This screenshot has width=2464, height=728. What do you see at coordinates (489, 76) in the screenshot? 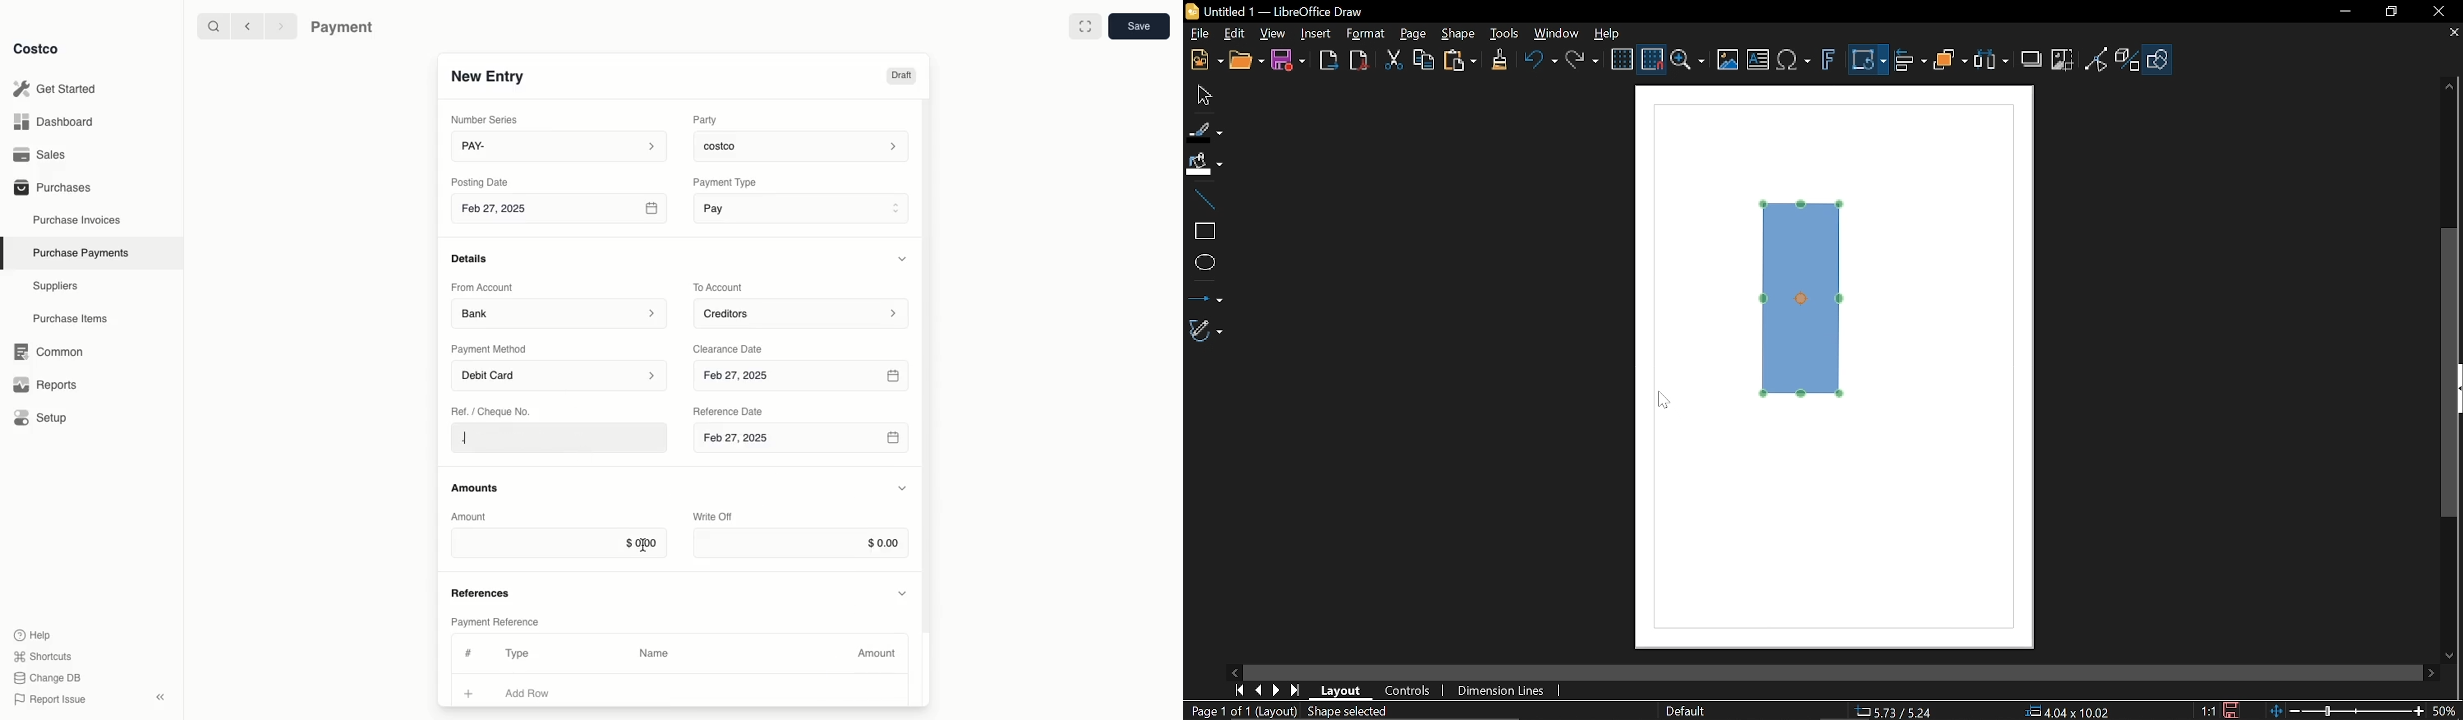
I see `New Entry` at bounding box center [489, 76].